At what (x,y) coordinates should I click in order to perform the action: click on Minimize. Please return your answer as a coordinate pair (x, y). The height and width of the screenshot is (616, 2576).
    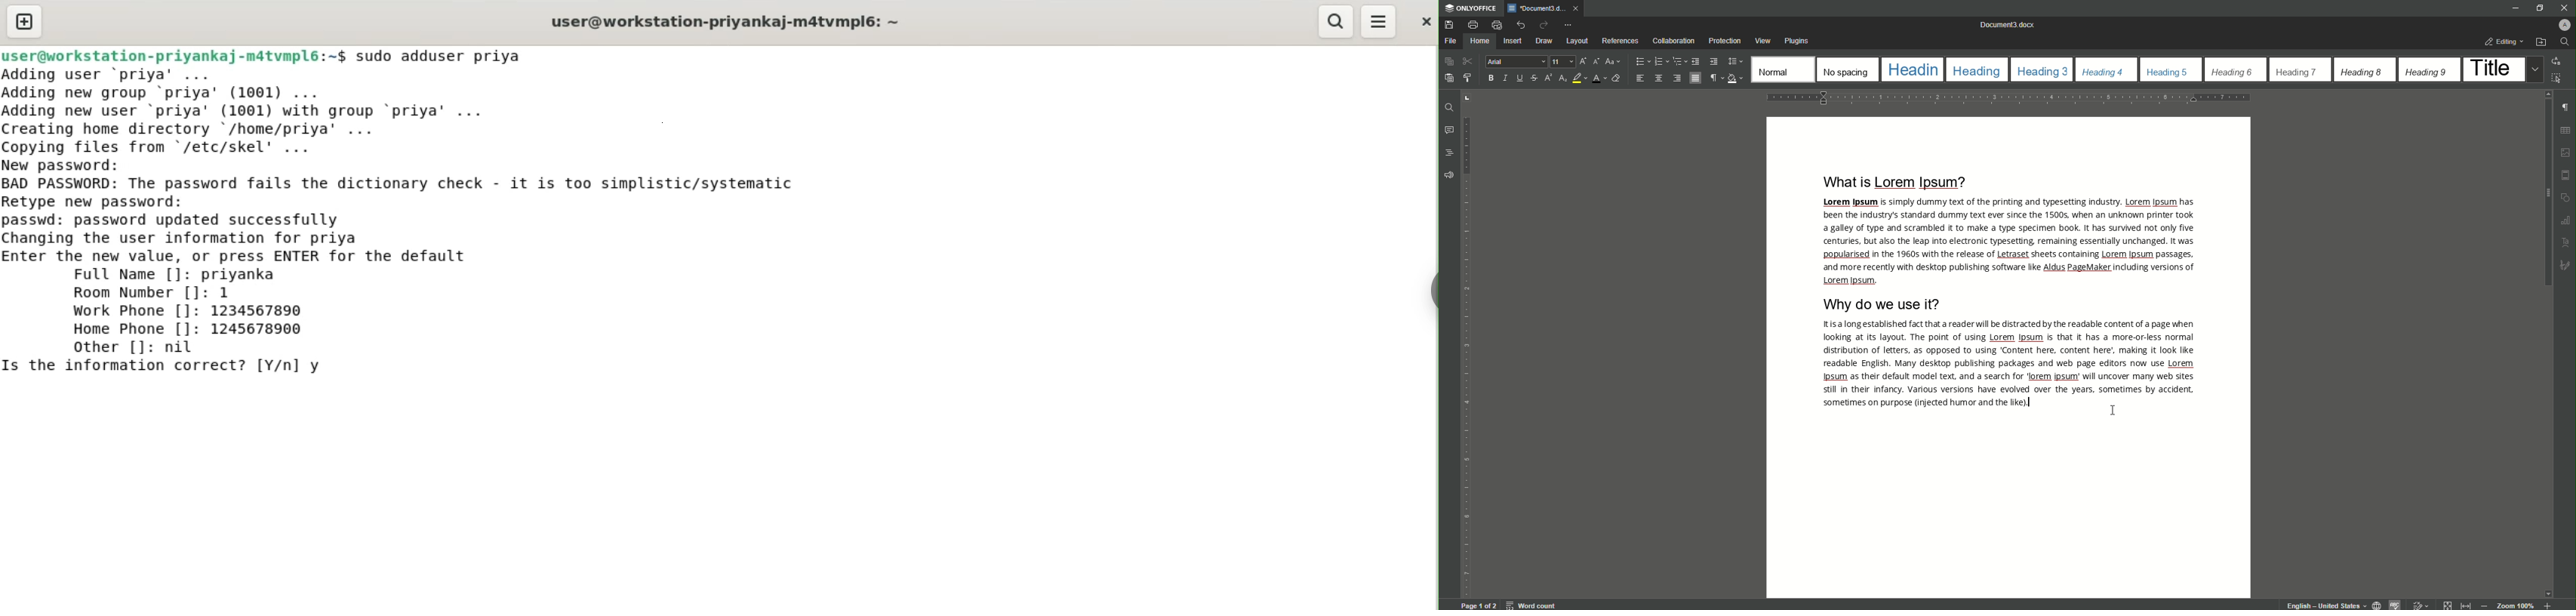
    Looking at the image, I should click on (2511, 8).